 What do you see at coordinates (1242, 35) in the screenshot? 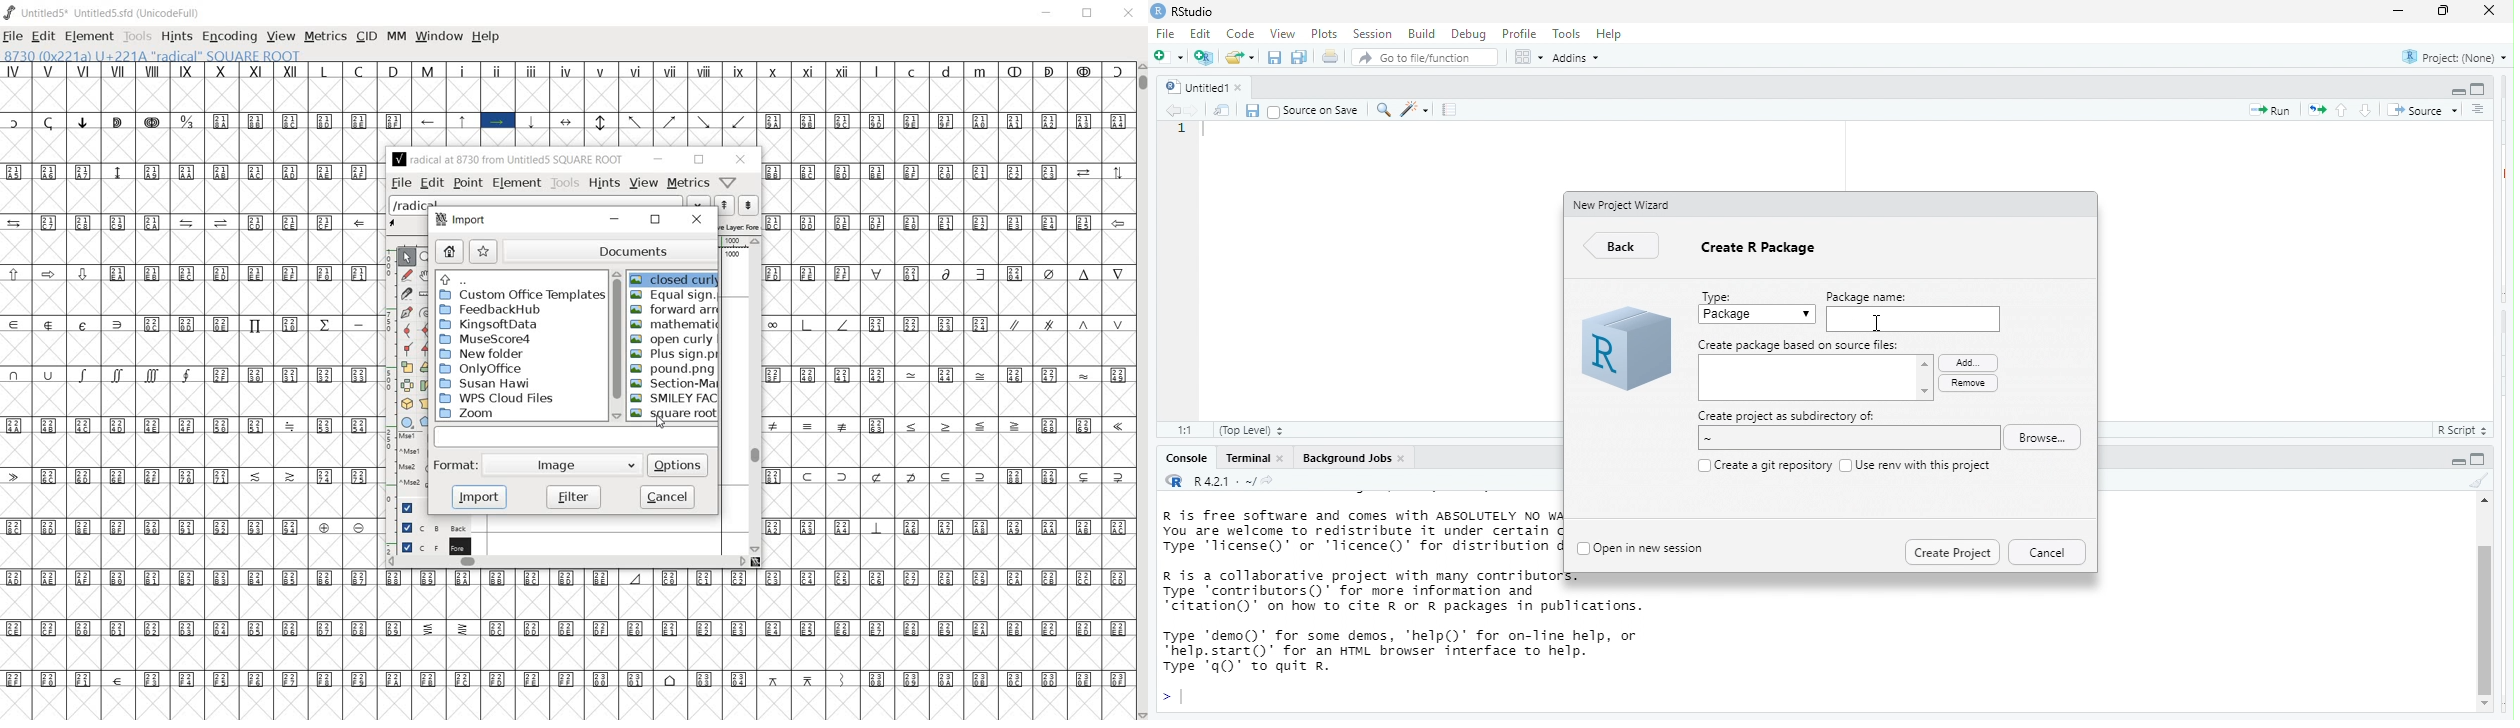
I see `code` at bounding box center [1242, 35].